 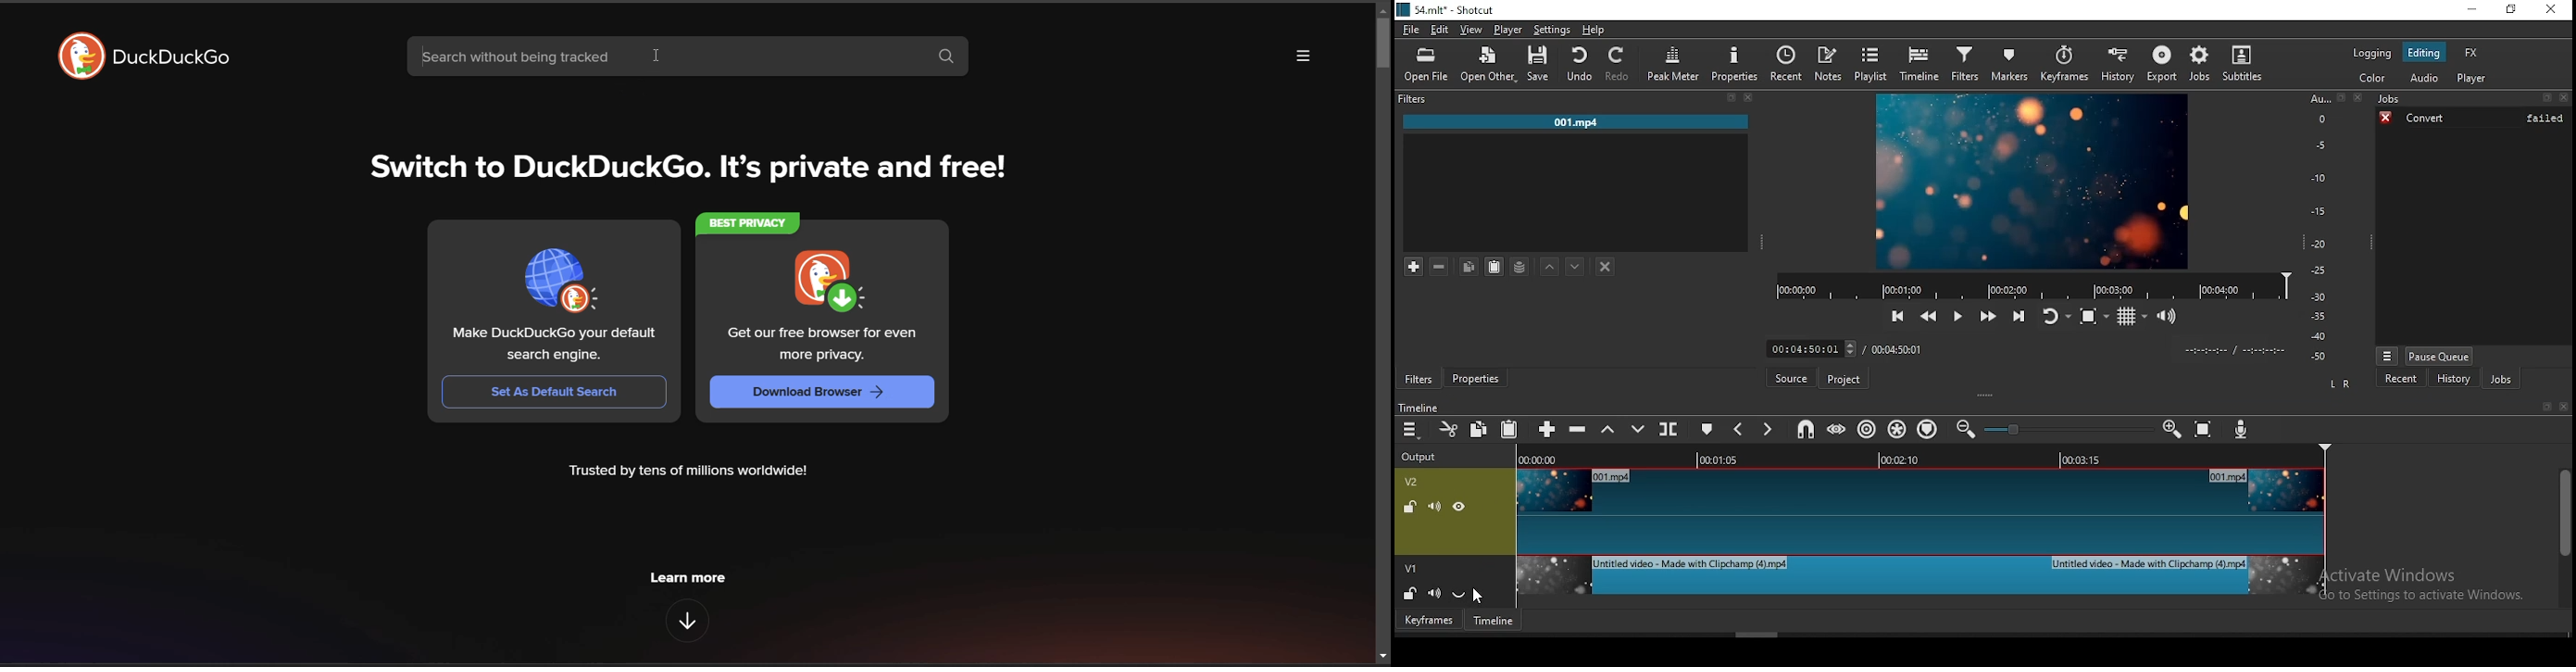 I want to click on paste, so click(x=1509, y=431).